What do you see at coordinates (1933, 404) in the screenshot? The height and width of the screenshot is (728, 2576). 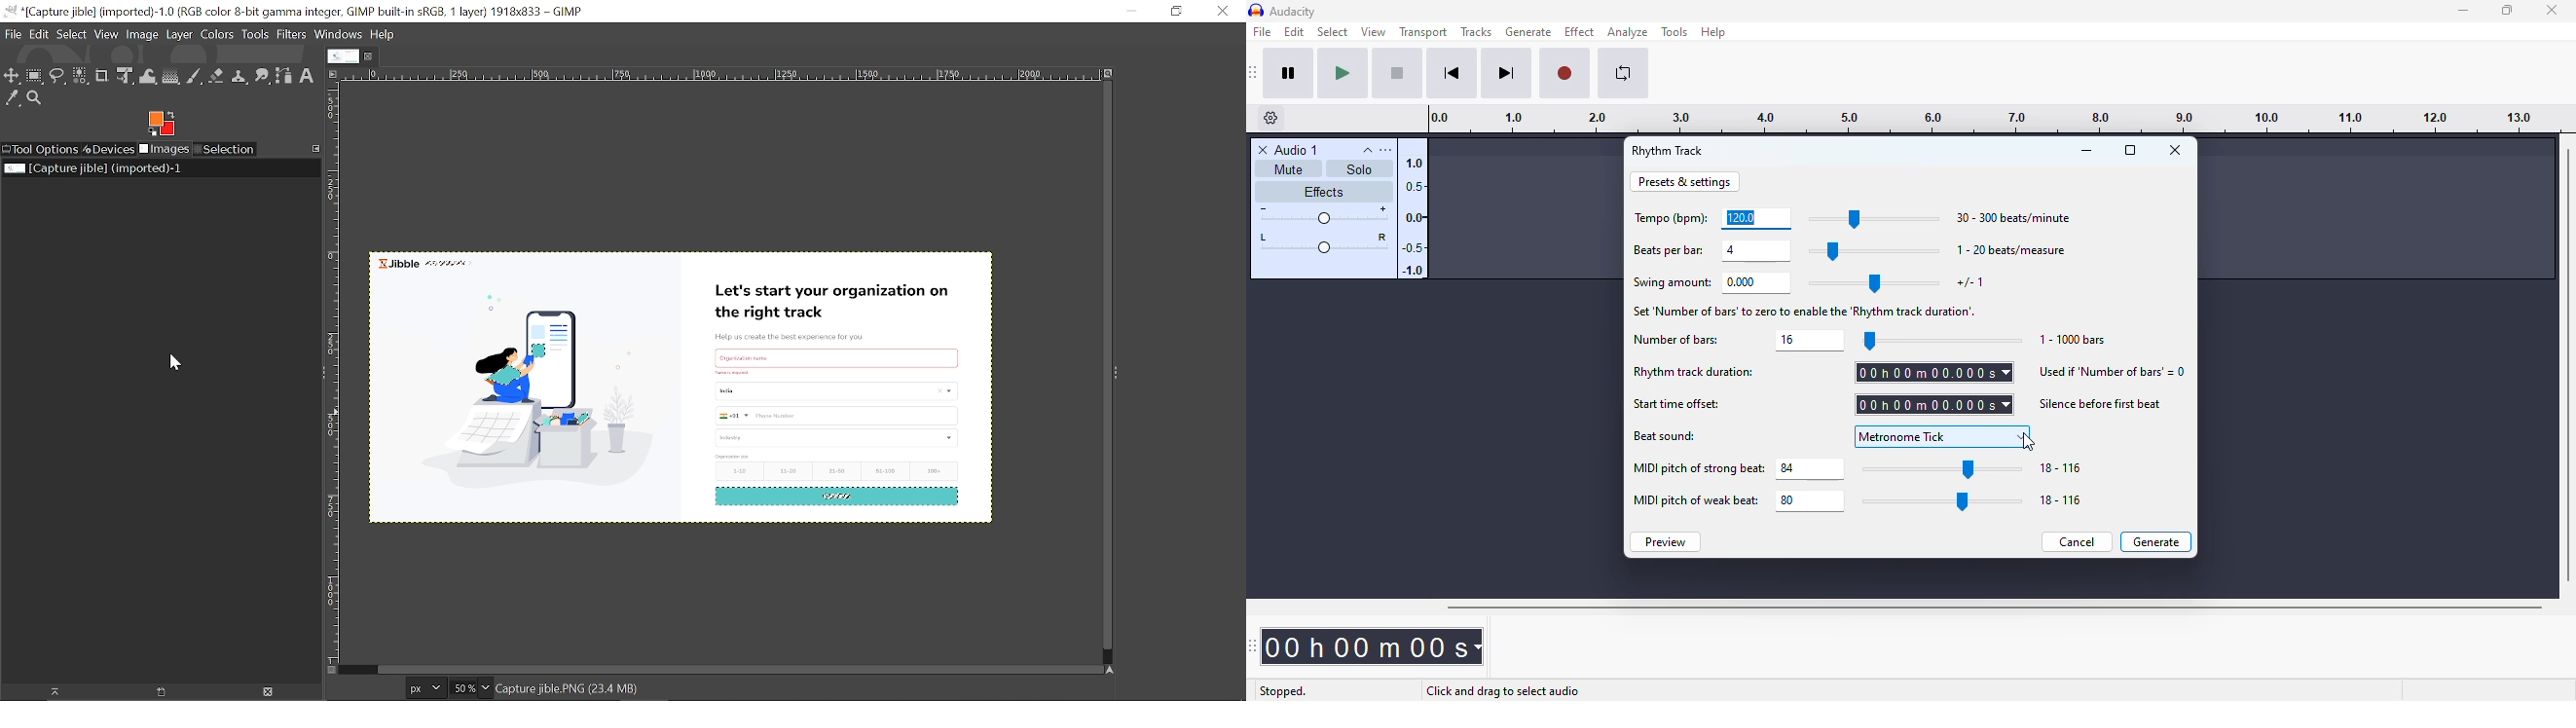 I see `set start time offset` at bounding box center [1933, 404].